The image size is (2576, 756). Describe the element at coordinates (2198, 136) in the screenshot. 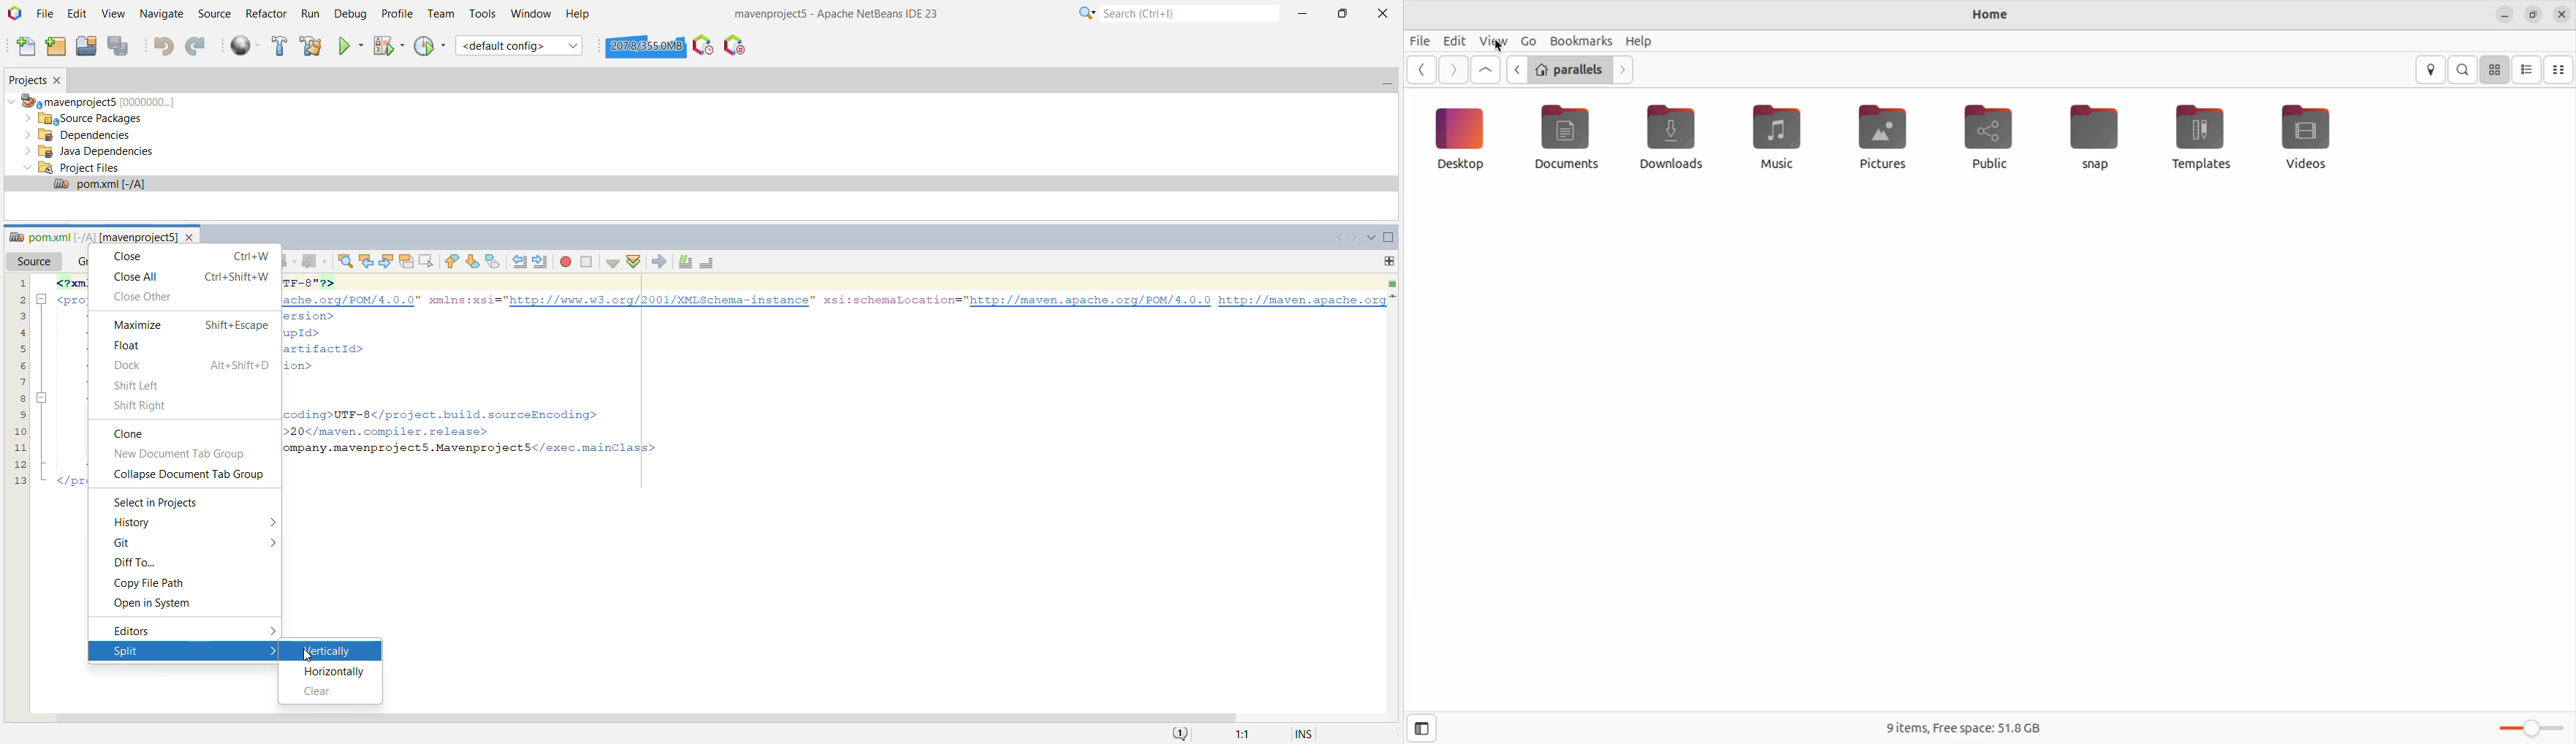

I see `Templates` at that location.